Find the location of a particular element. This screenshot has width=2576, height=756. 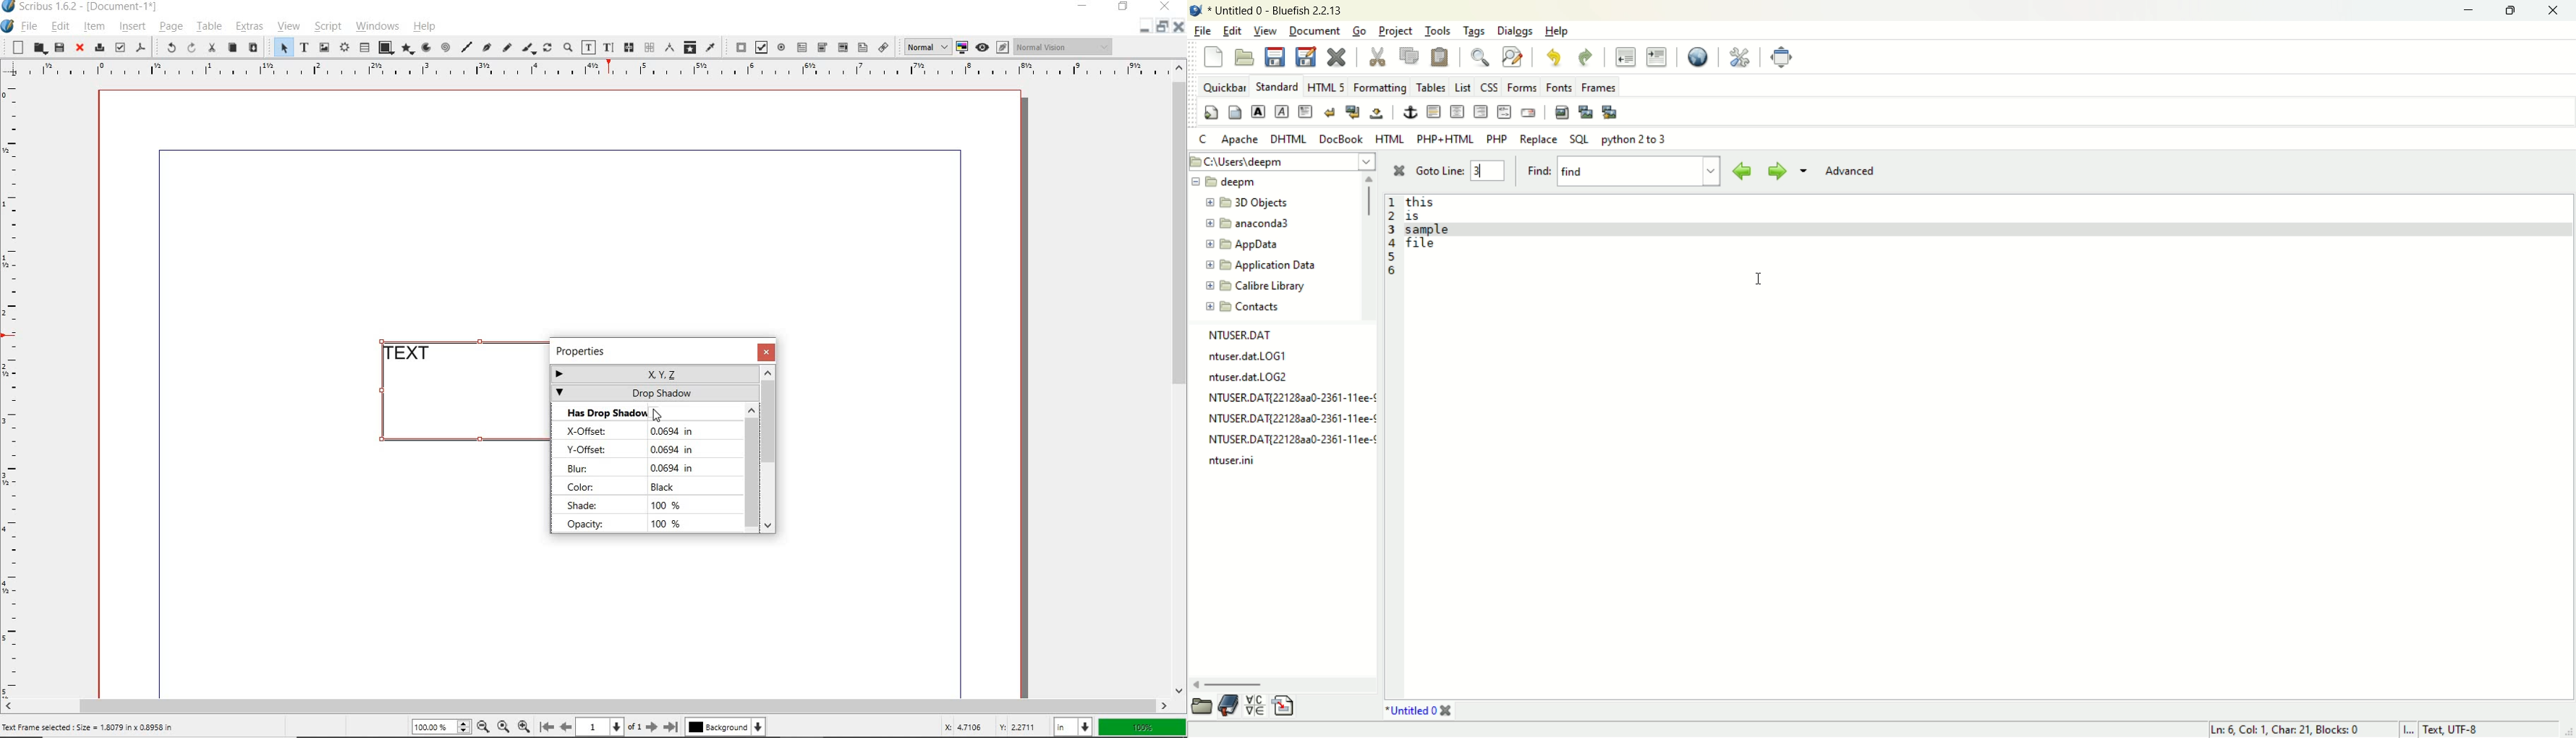

Next Page is located at coordinates (653, 727).